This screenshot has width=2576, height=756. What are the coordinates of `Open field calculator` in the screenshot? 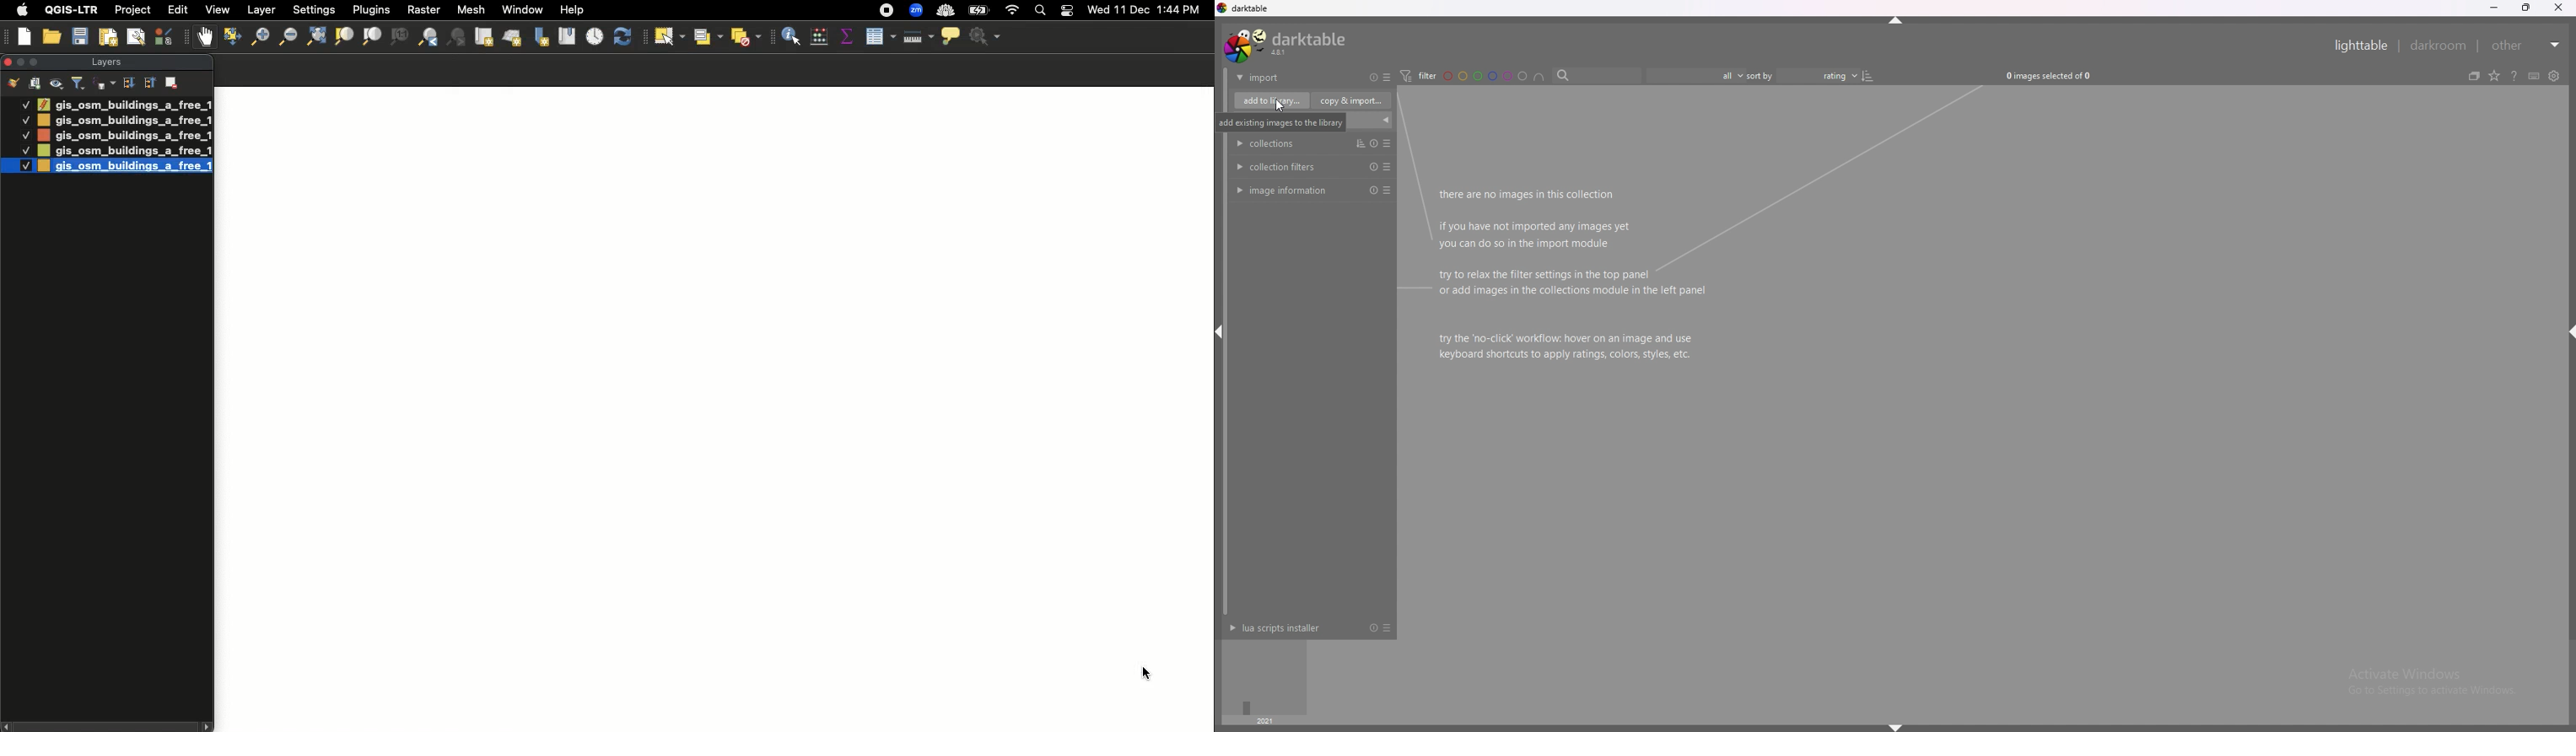 It's located at (819, 36).